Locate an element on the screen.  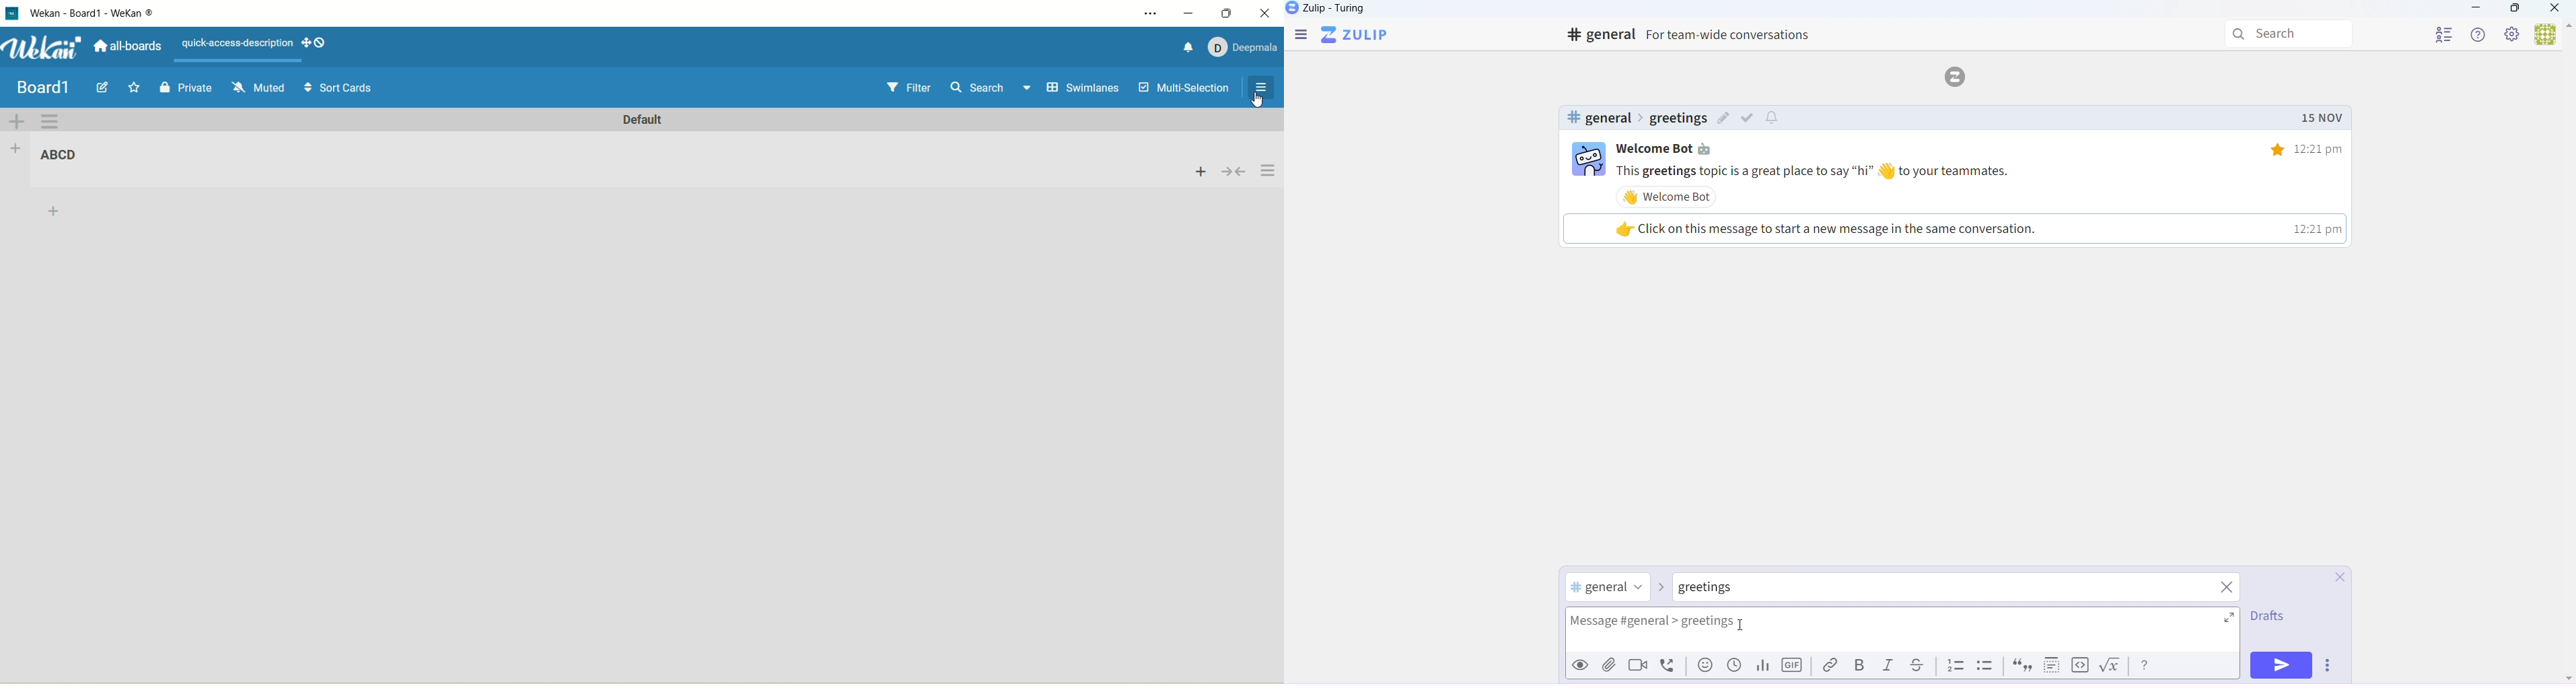
my boards is located at coordinates (58, 85).